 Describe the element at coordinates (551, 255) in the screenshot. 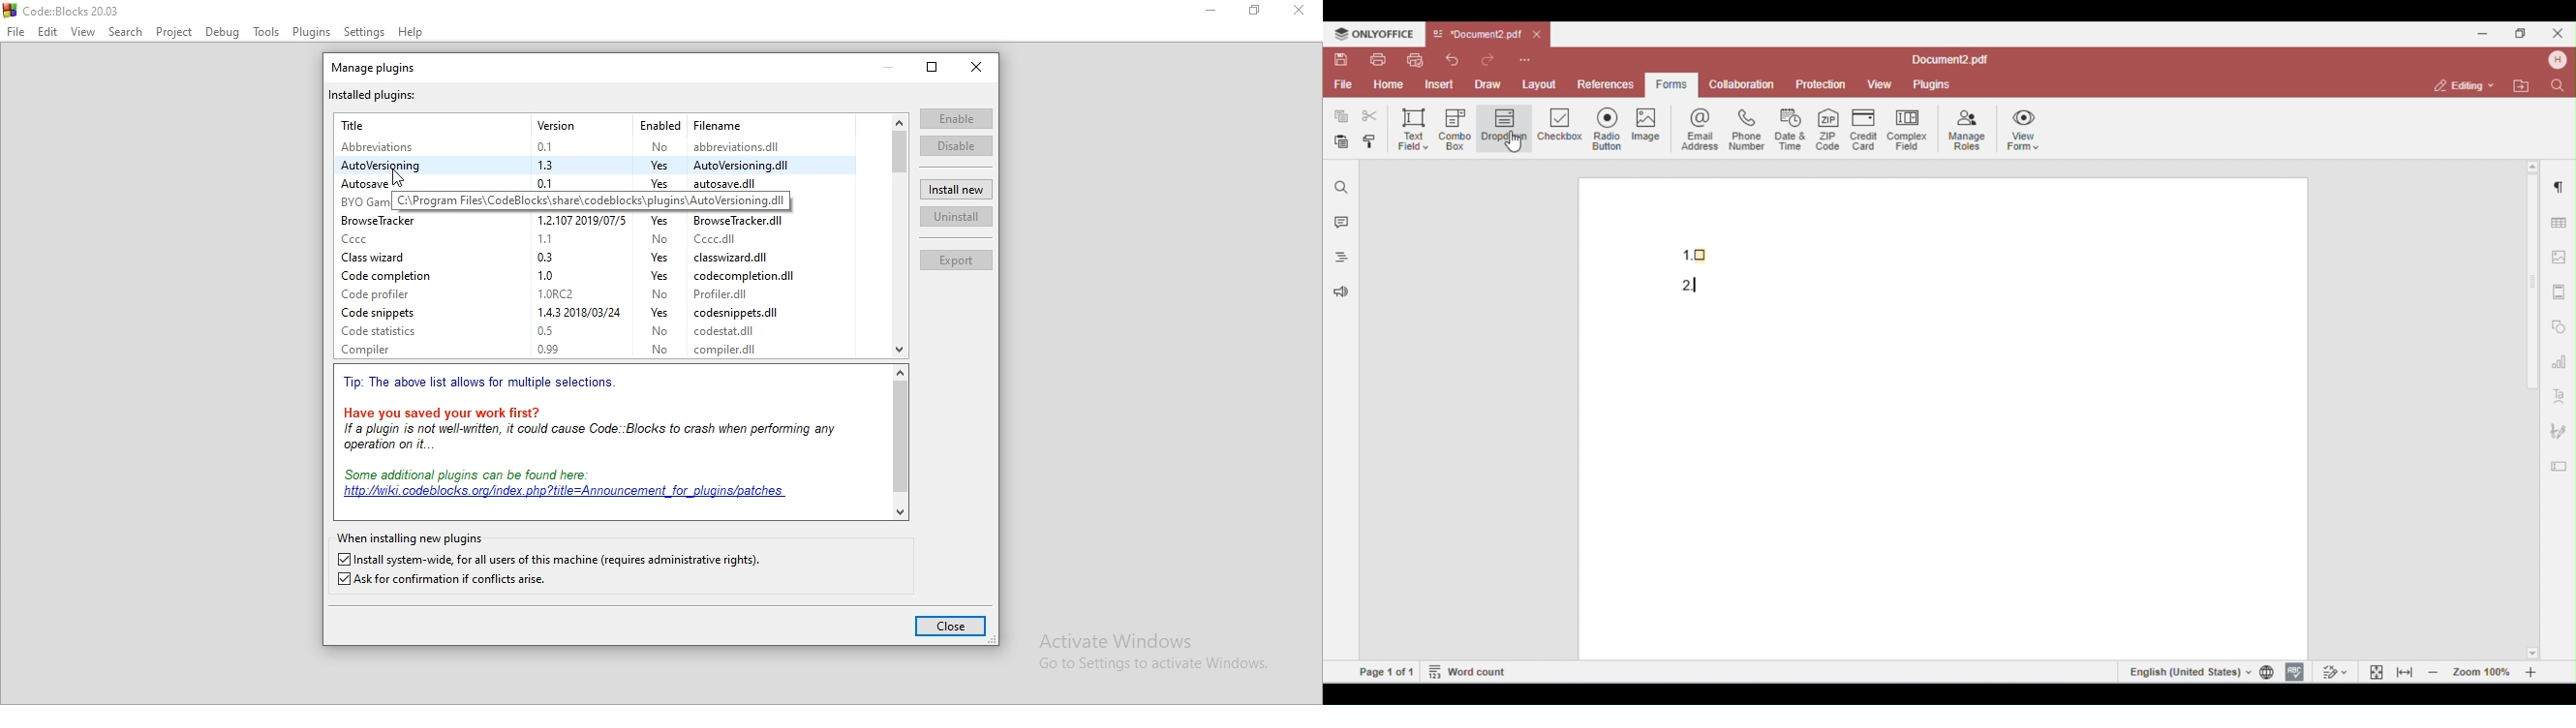

I see `0.3` at that location.